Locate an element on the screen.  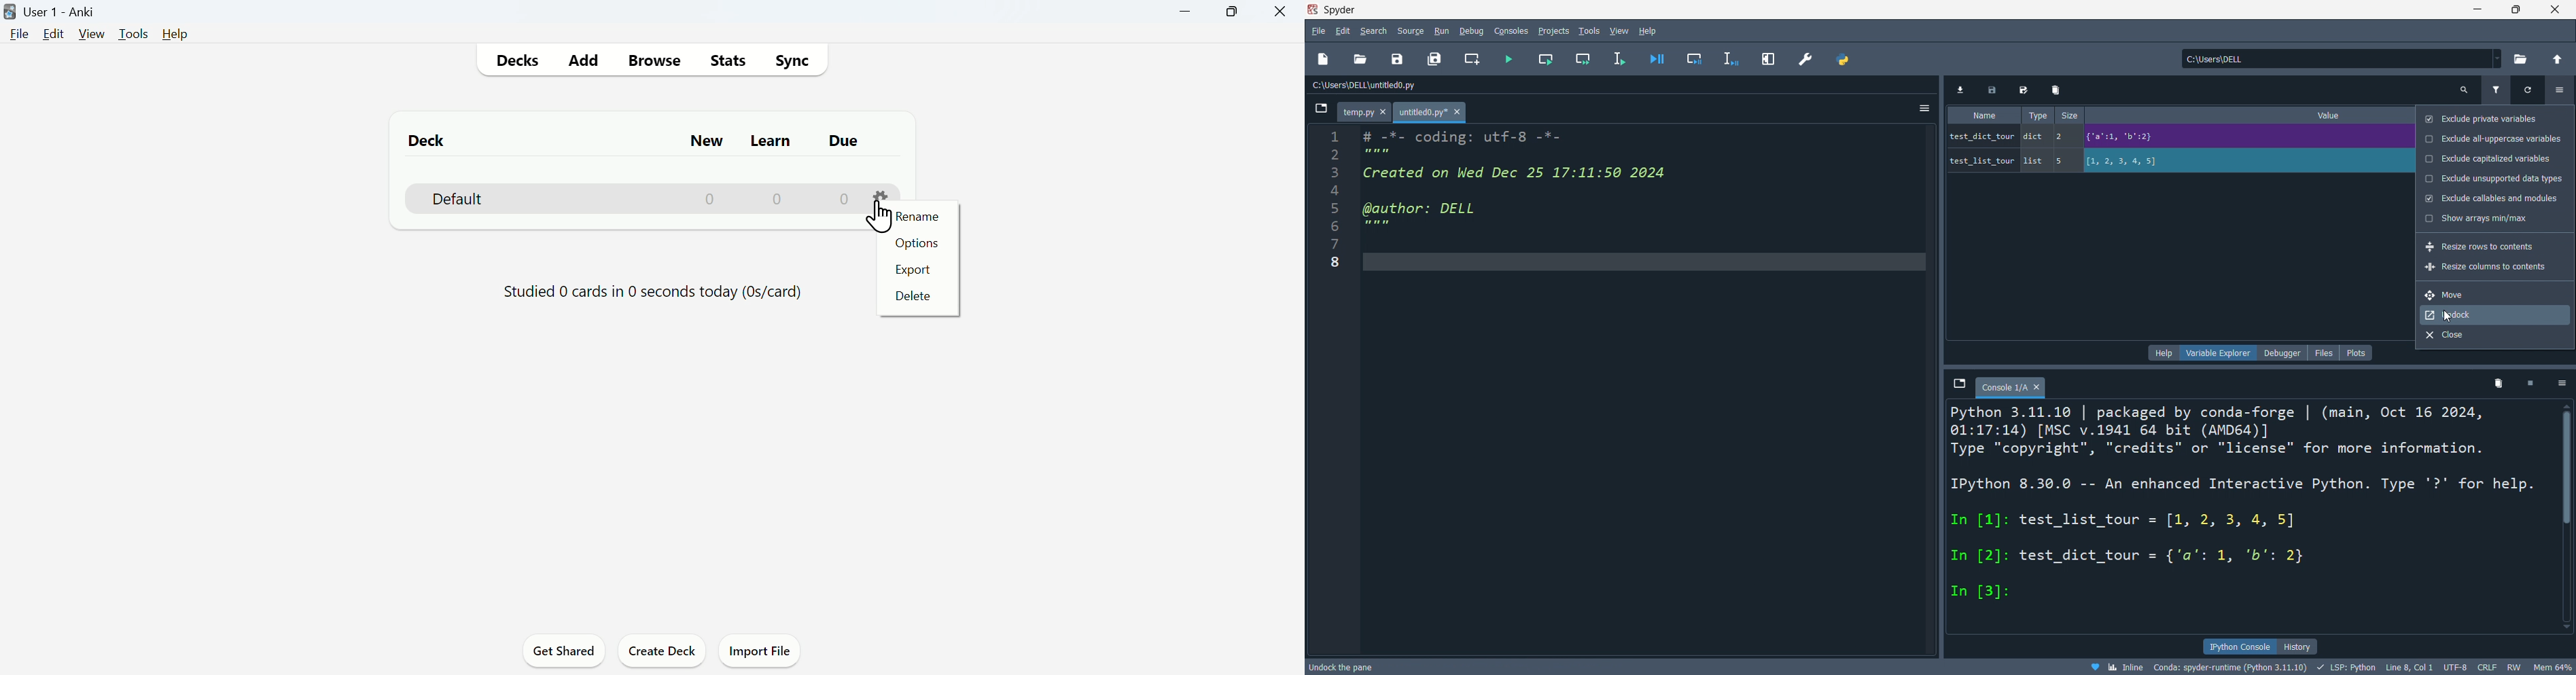
Rename is located at coordinates (922, 217).